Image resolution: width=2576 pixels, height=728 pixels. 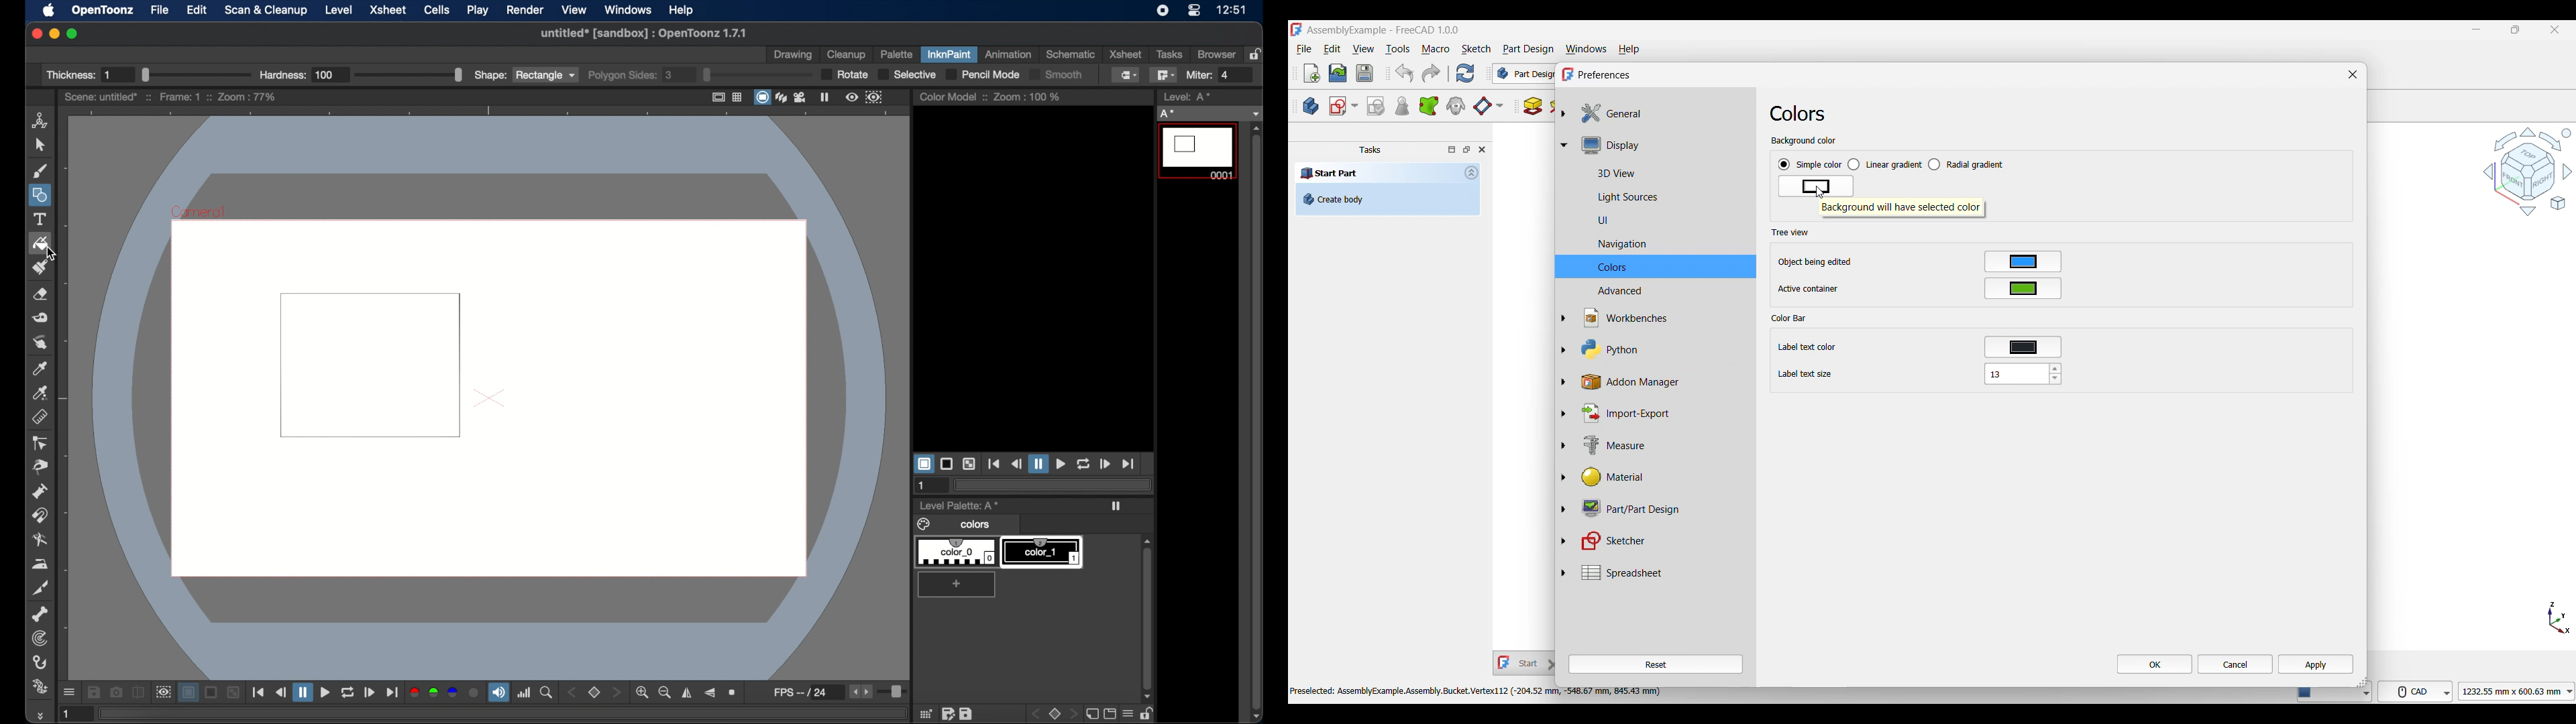 I want to click on Label text size, so click(x=1805, y=375).